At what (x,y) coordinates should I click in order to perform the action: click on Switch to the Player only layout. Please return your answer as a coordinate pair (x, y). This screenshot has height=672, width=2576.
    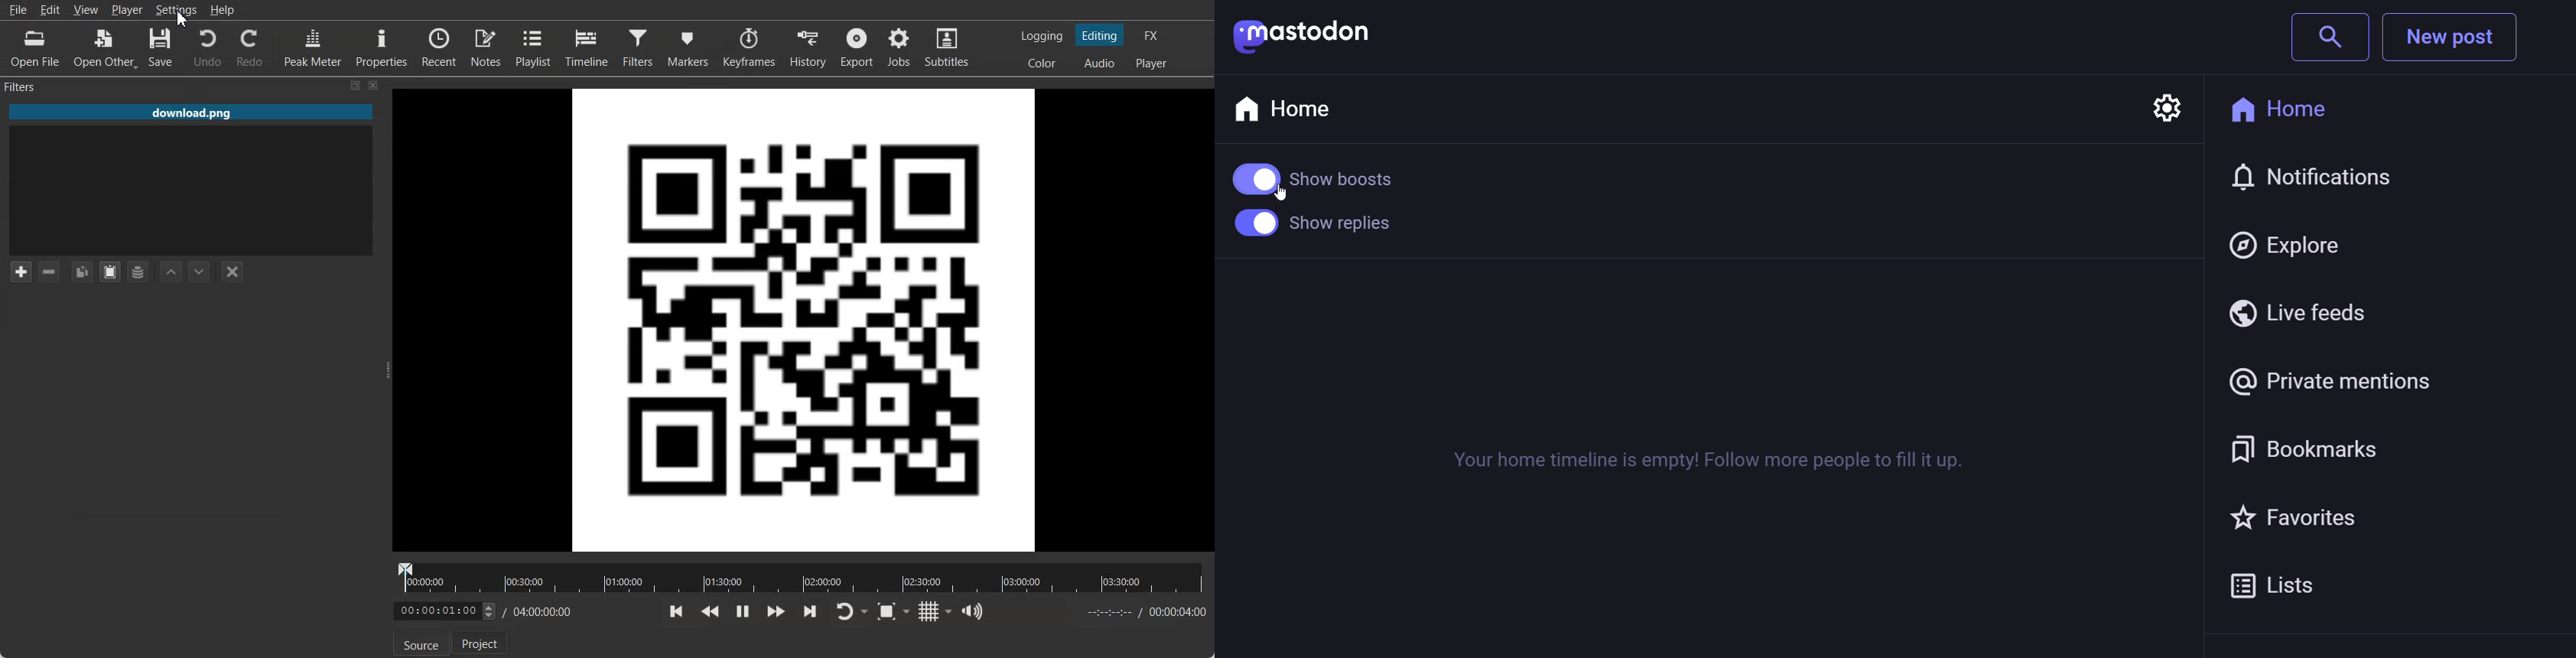
    Looking at the image, I should click on (1153, 64).